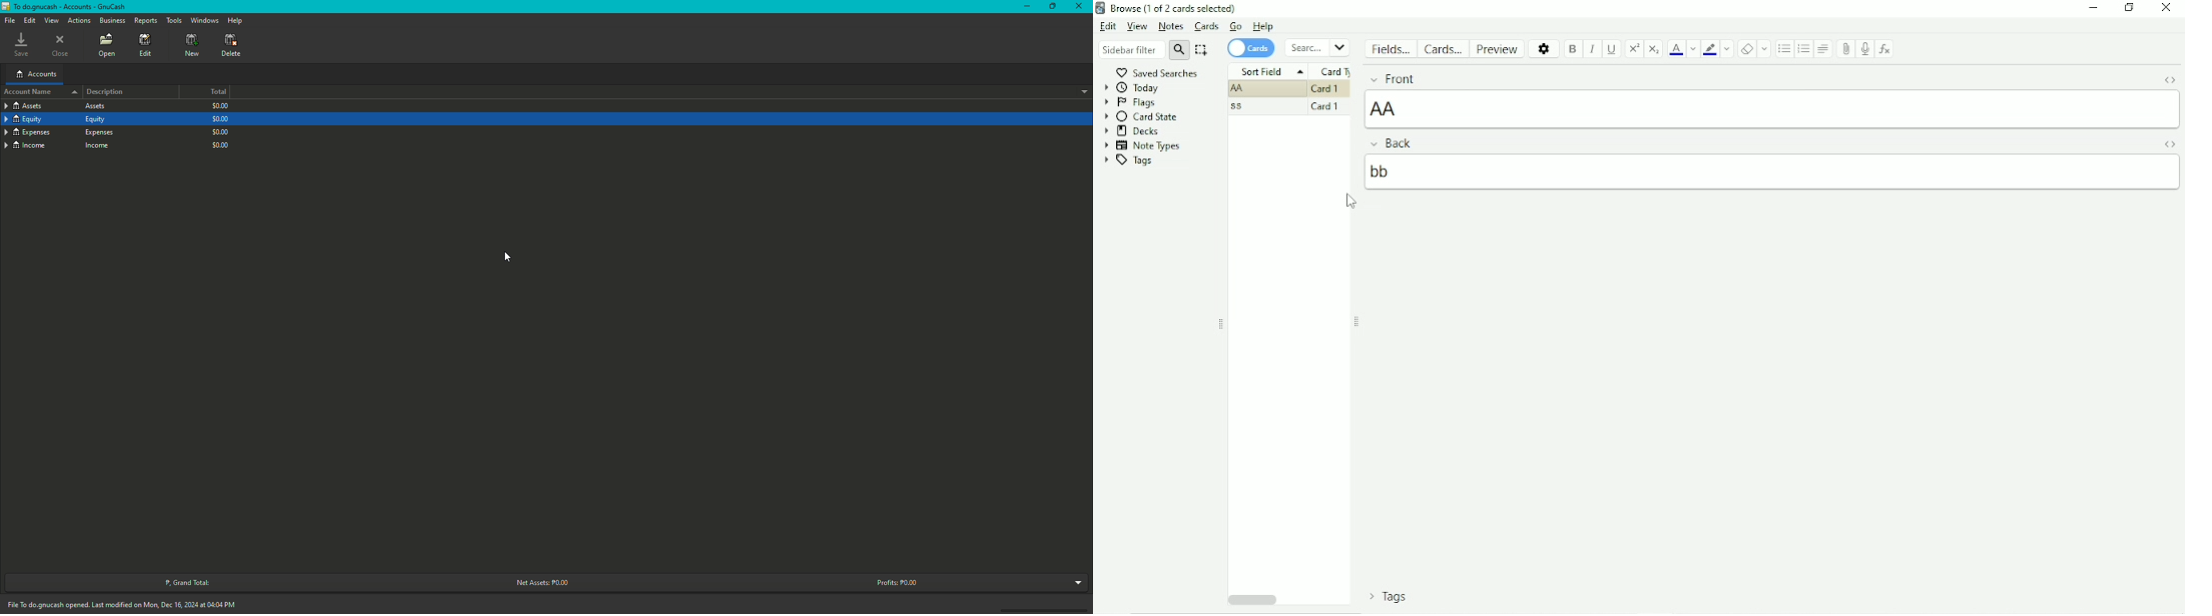  What do you see at coordinates (2165, 9) in the screenshot?
I see `Close` at bounding box center [2165, 9].